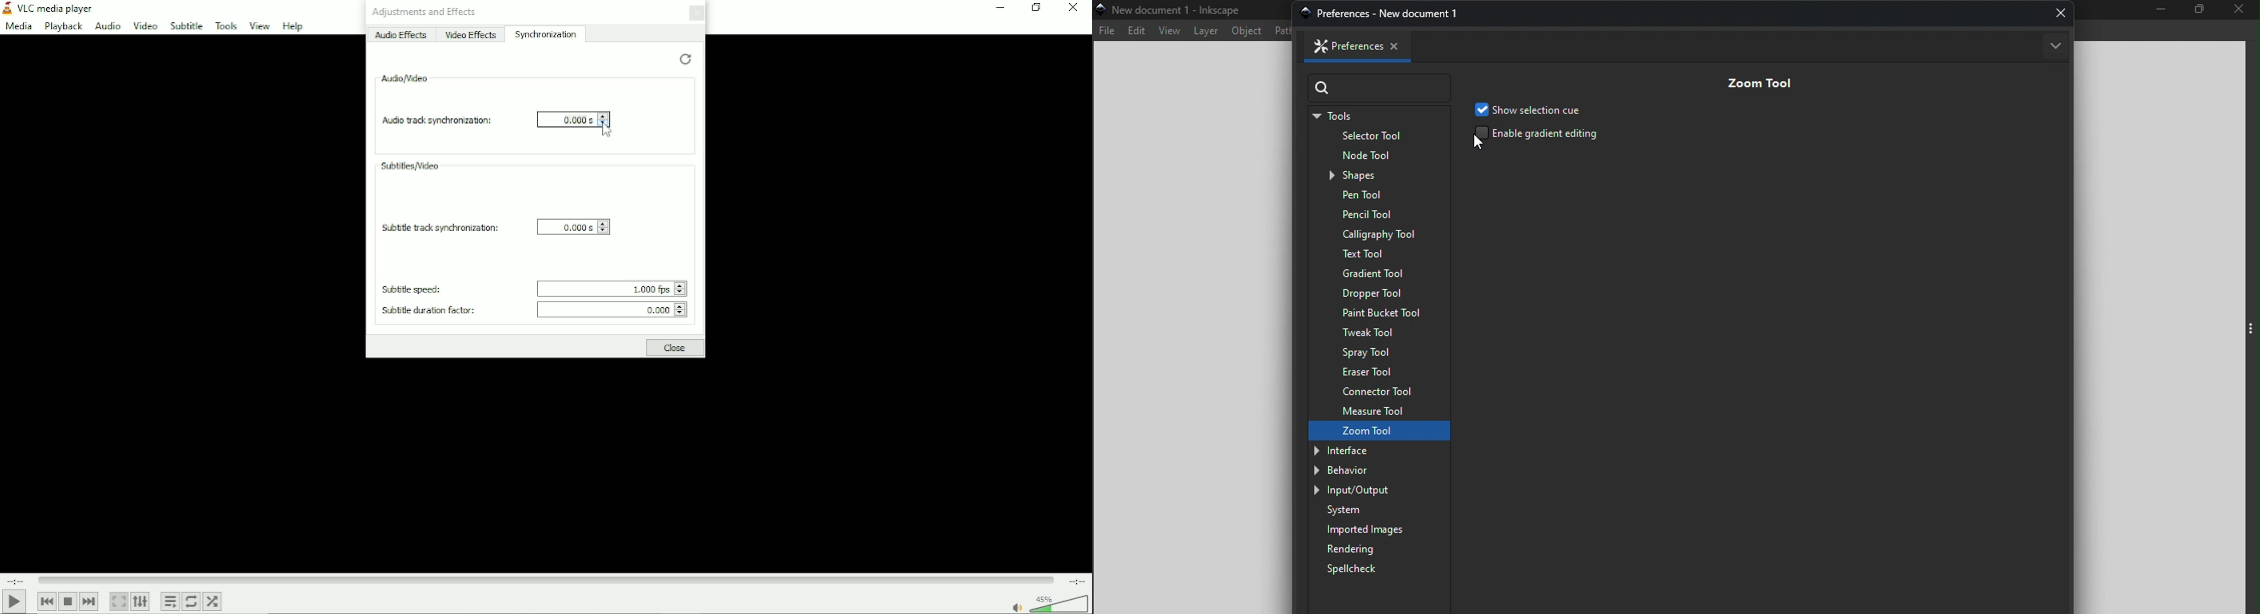 The width and height of the screenshot is (2268, 616). Describe the element at coordinates (1305, 12) in the screenshot. I see `app icon` at that location.